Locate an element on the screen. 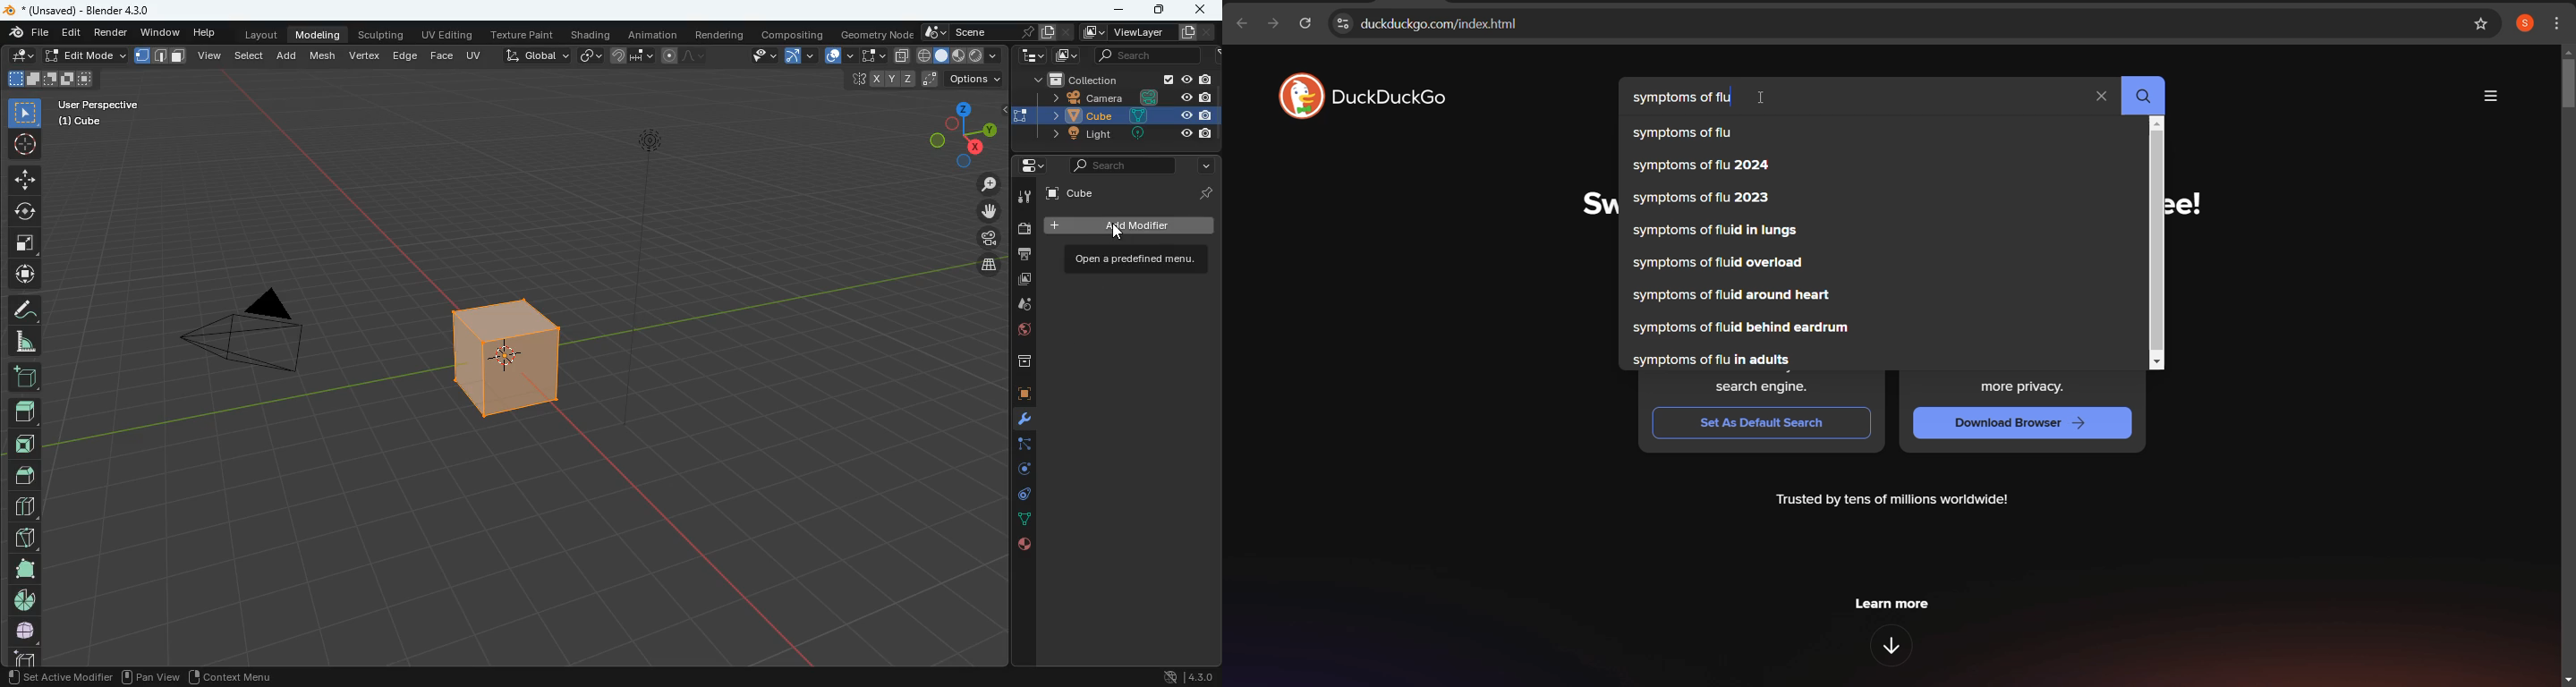 The width and height of the screenshot is (2576, 700). pan view is located at coordinates (152, 678).